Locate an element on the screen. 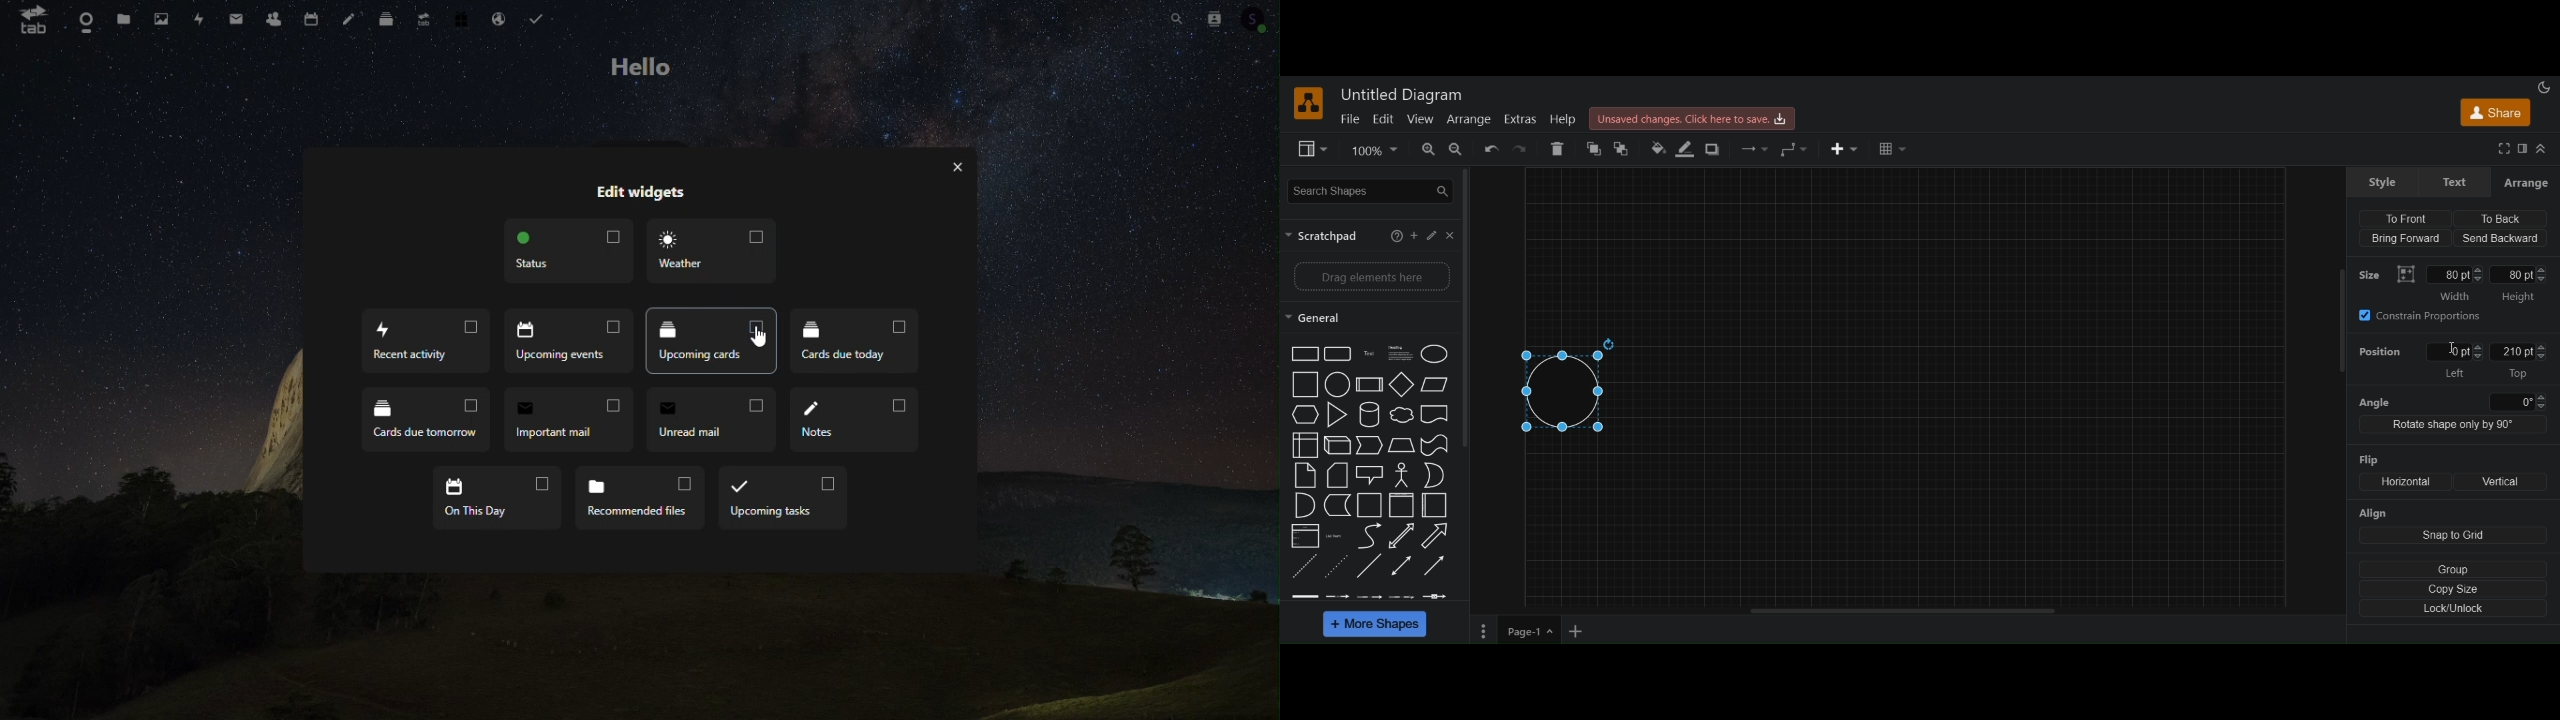  Half circle is located at coordinates (1305, 505).